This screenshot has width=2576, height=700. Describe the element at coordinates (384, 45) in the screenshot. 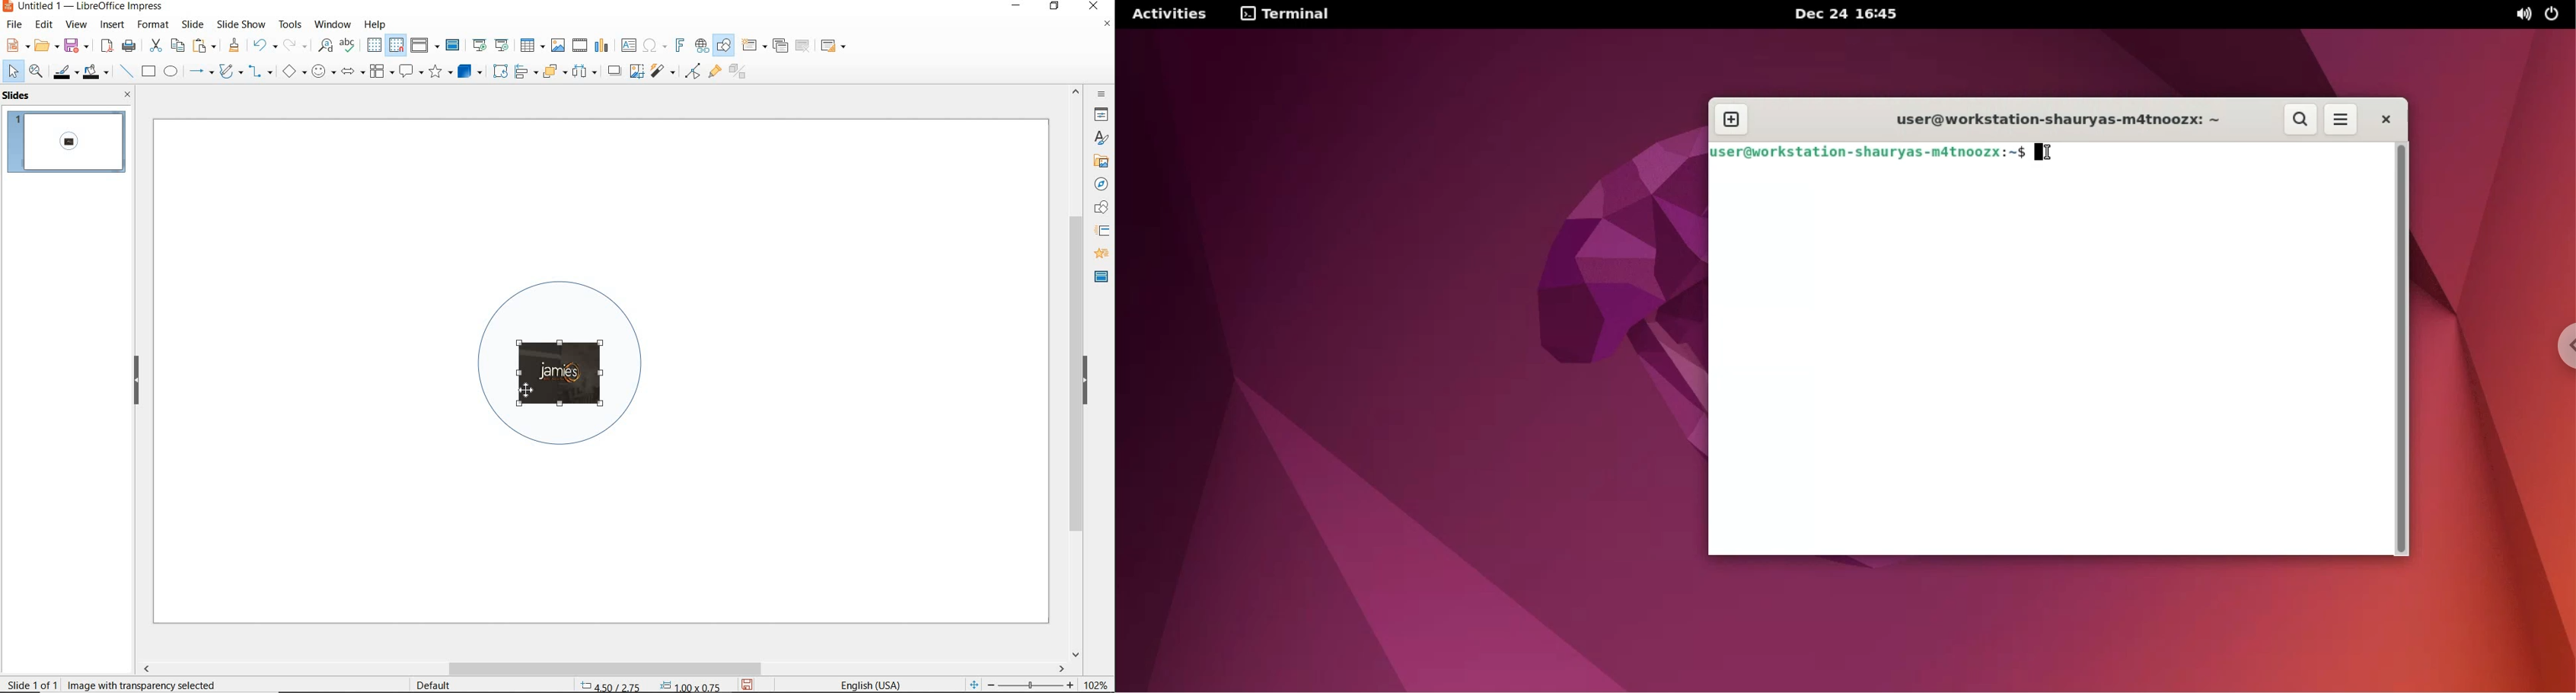

I see `display/snap grid` at that location.